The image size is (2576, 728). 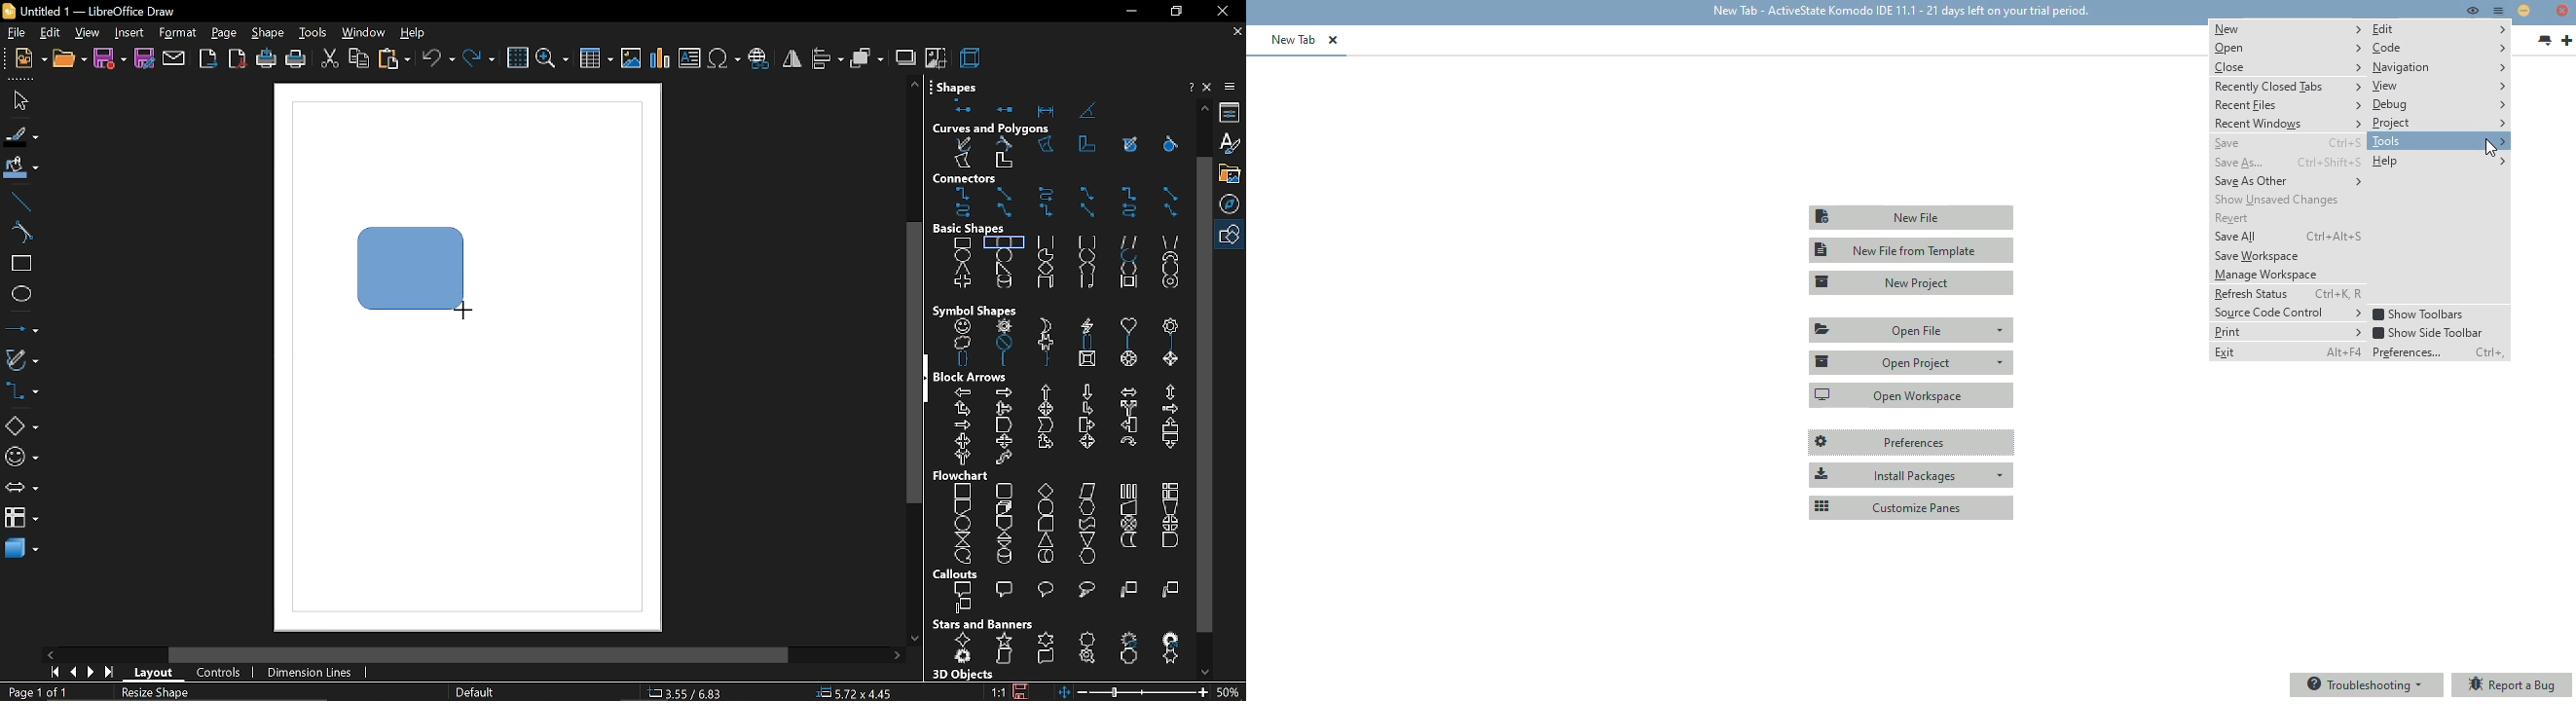 What do you see at coordinates (15, 34) in the screenshot?
I see `file` at bounding box center [15, 34].